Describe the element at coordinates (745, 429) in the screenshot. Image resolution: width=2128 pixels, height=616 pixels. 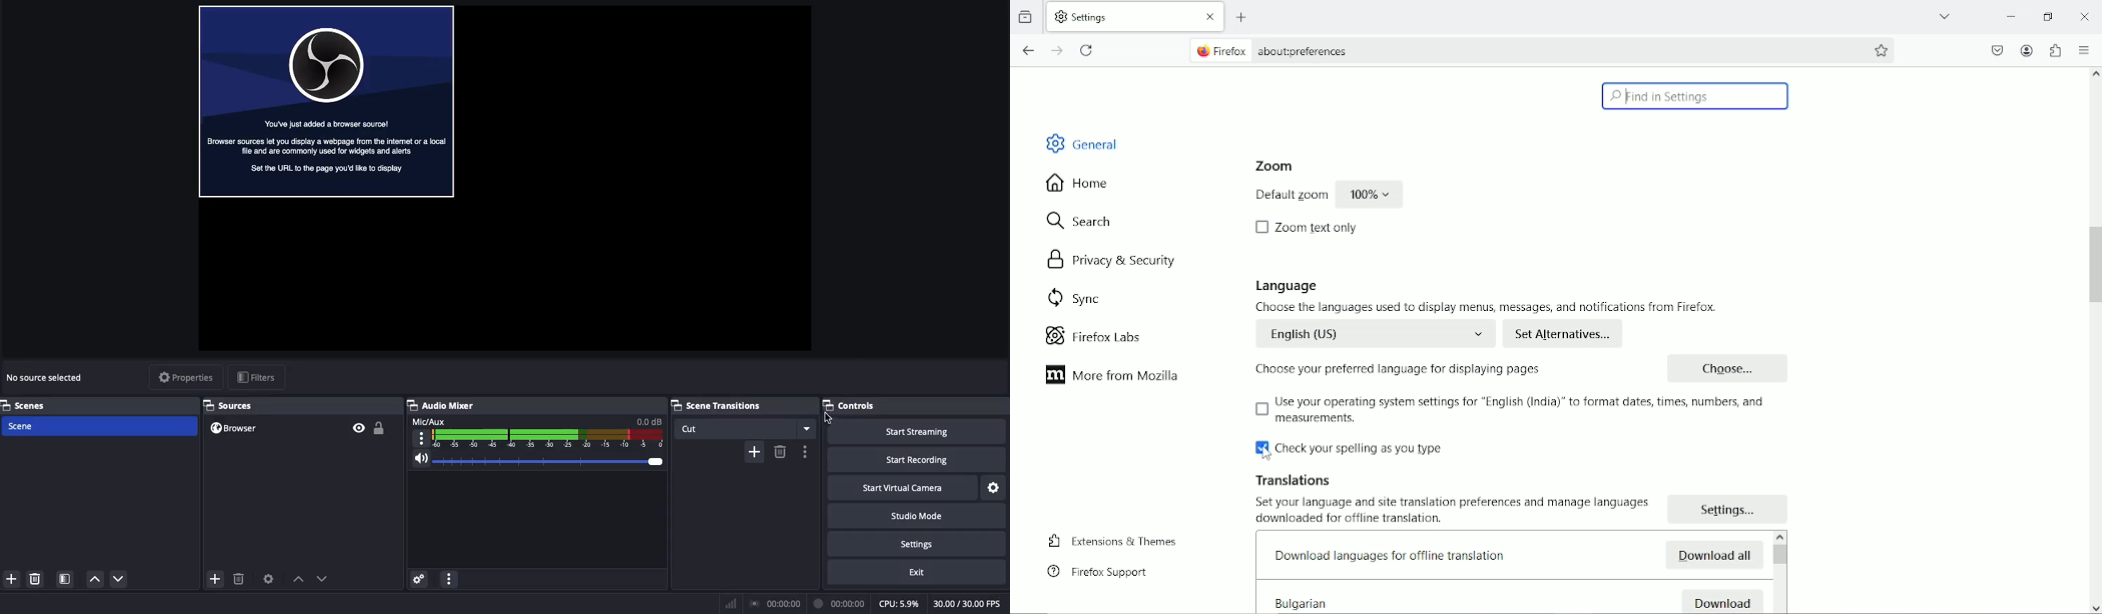
I see `Cut` at that location.